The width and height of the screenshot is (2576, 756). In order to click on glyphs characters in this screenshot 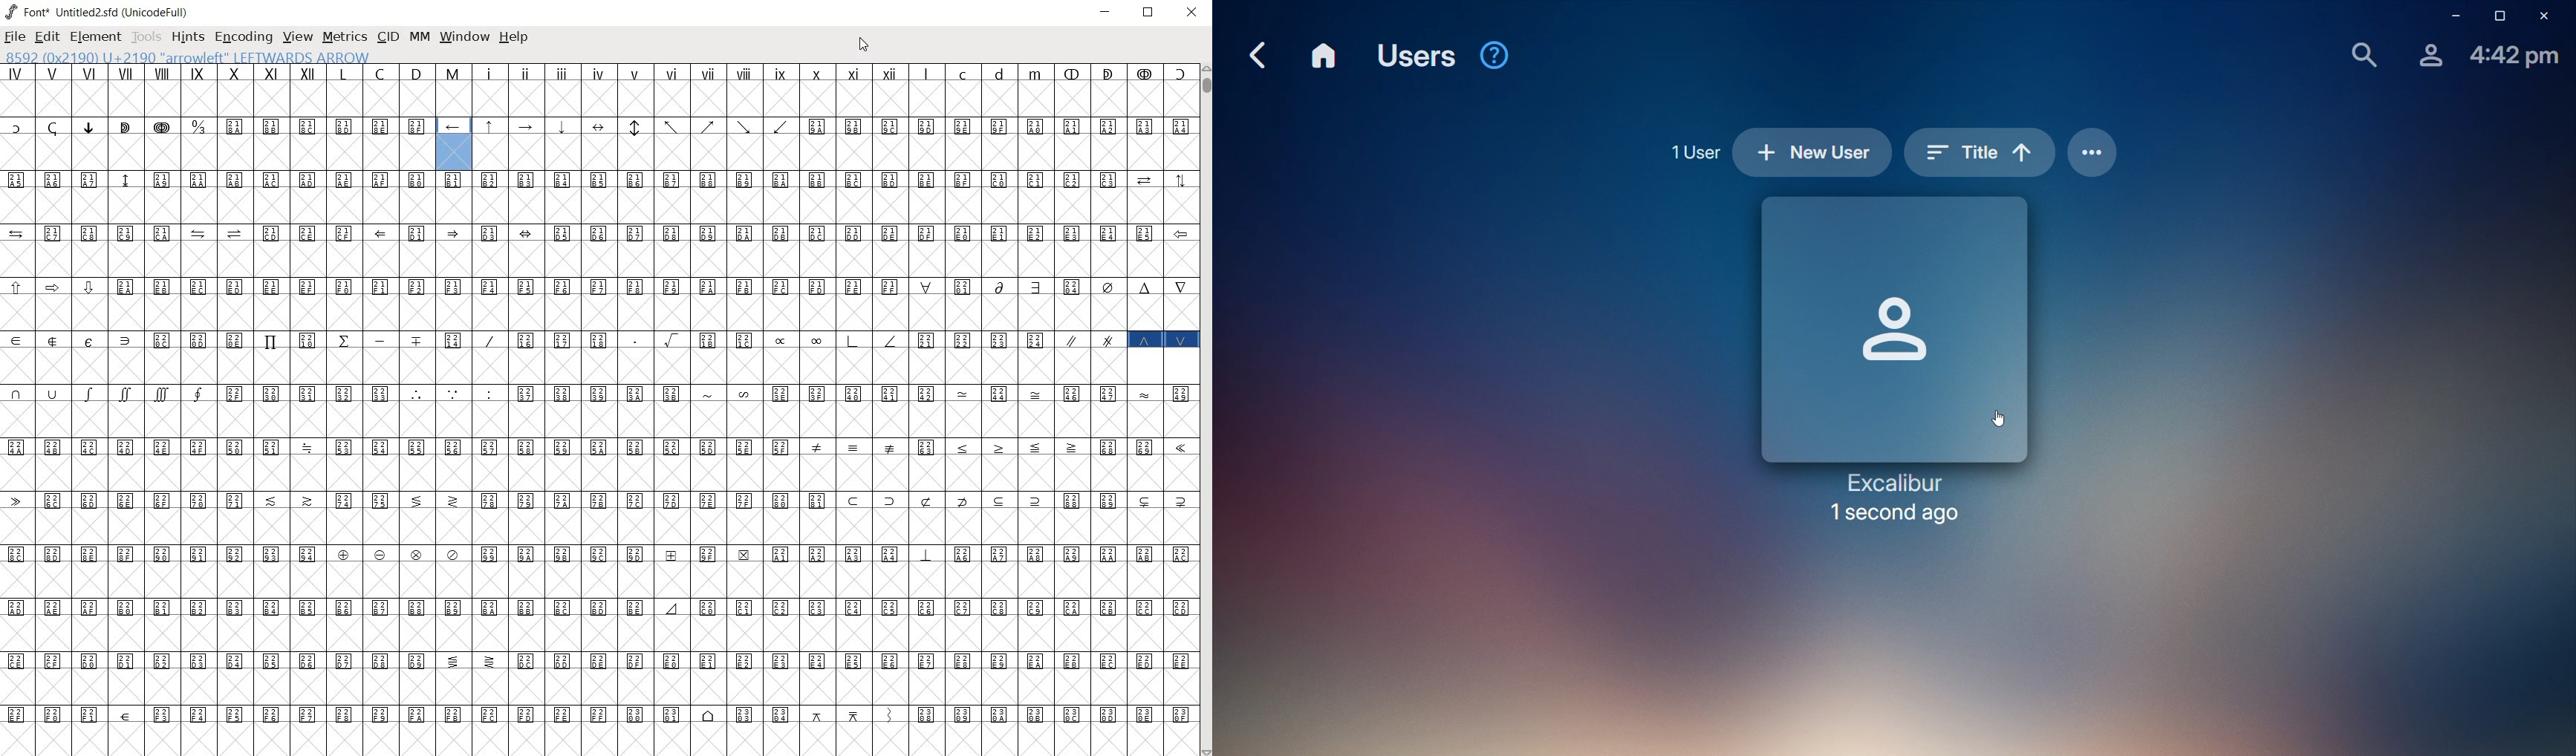, I will do `click(850, 406)`.